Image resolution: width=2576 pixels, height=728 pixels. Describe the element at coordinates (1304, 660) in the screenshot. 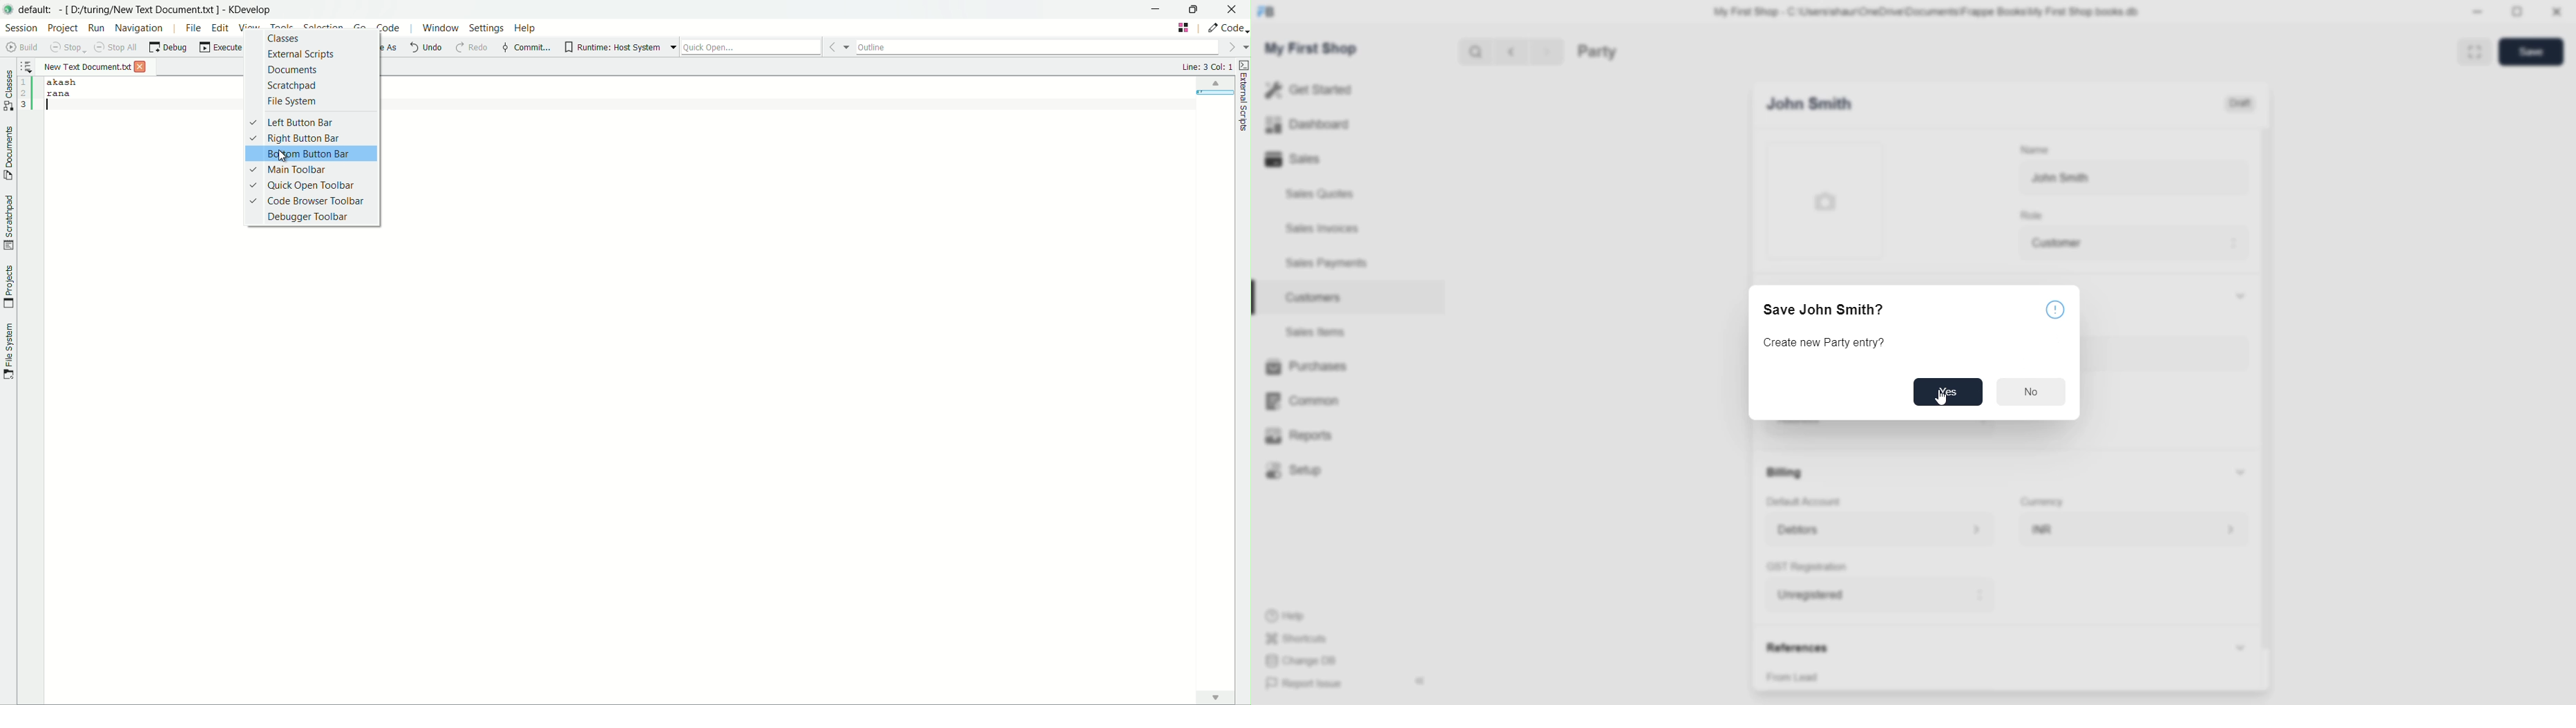

I see ` Change DB` at that location.